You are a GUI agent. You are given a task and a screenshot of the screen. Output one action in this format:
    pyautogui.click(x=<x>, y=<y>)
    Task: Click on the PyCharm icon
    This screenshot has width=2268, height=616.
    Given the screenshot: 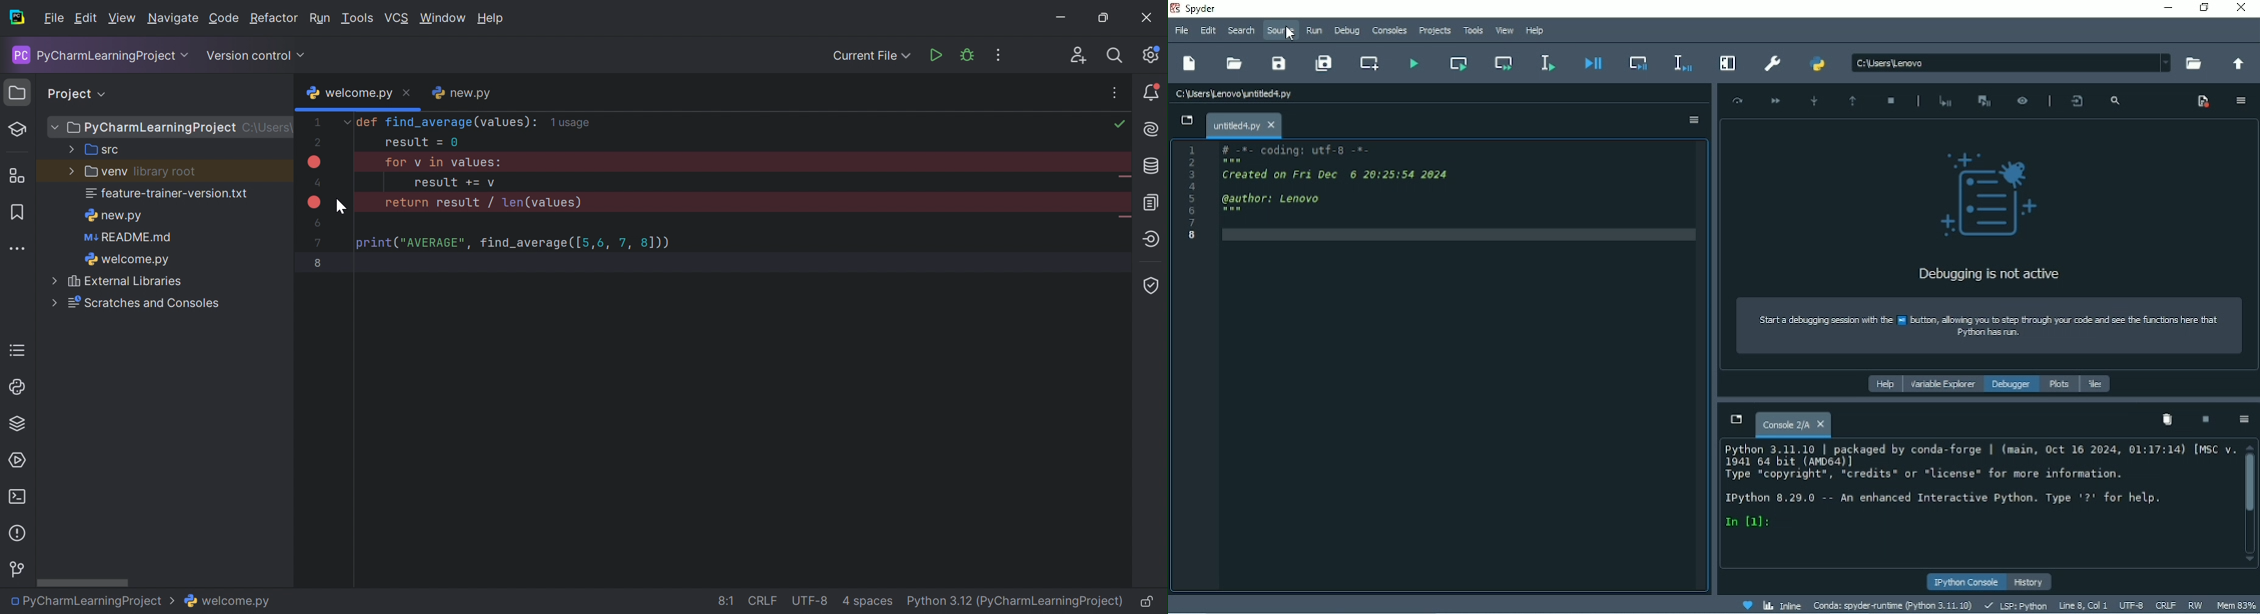 What is the action you would take?
    pyautogui.click(x=18, y=19)
    